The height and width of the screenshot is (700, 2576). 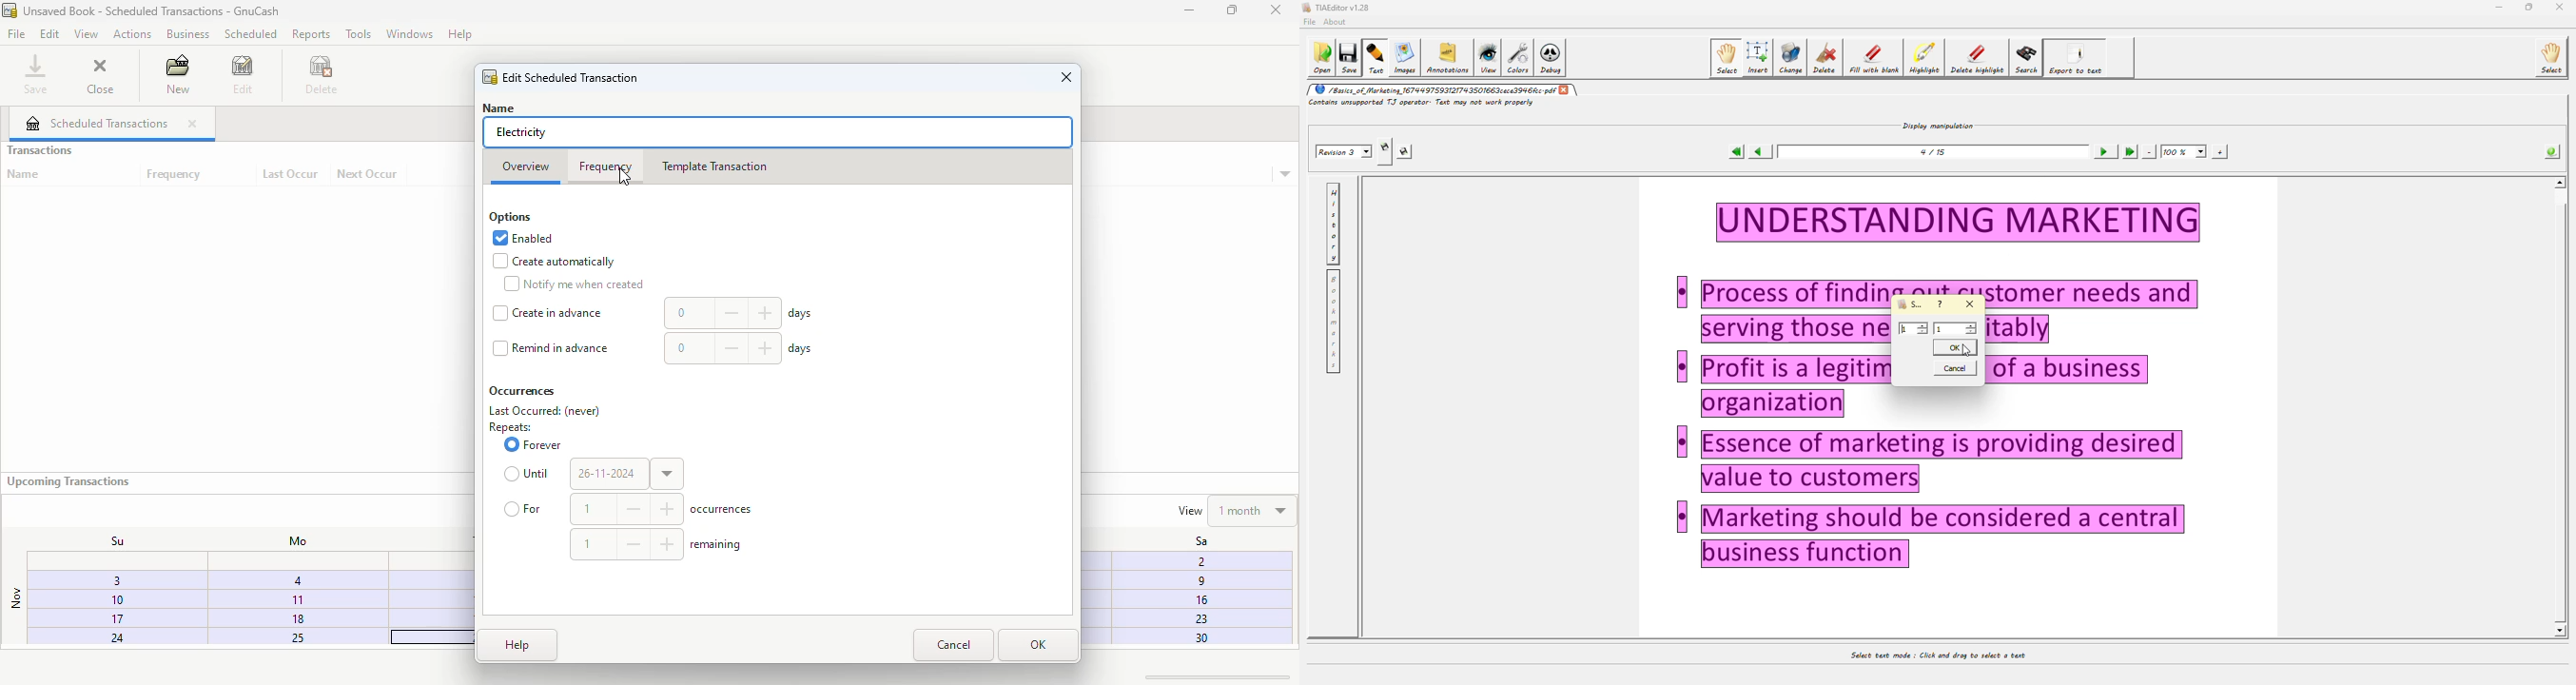 I want to click on close, so click(x=1276, y=10).